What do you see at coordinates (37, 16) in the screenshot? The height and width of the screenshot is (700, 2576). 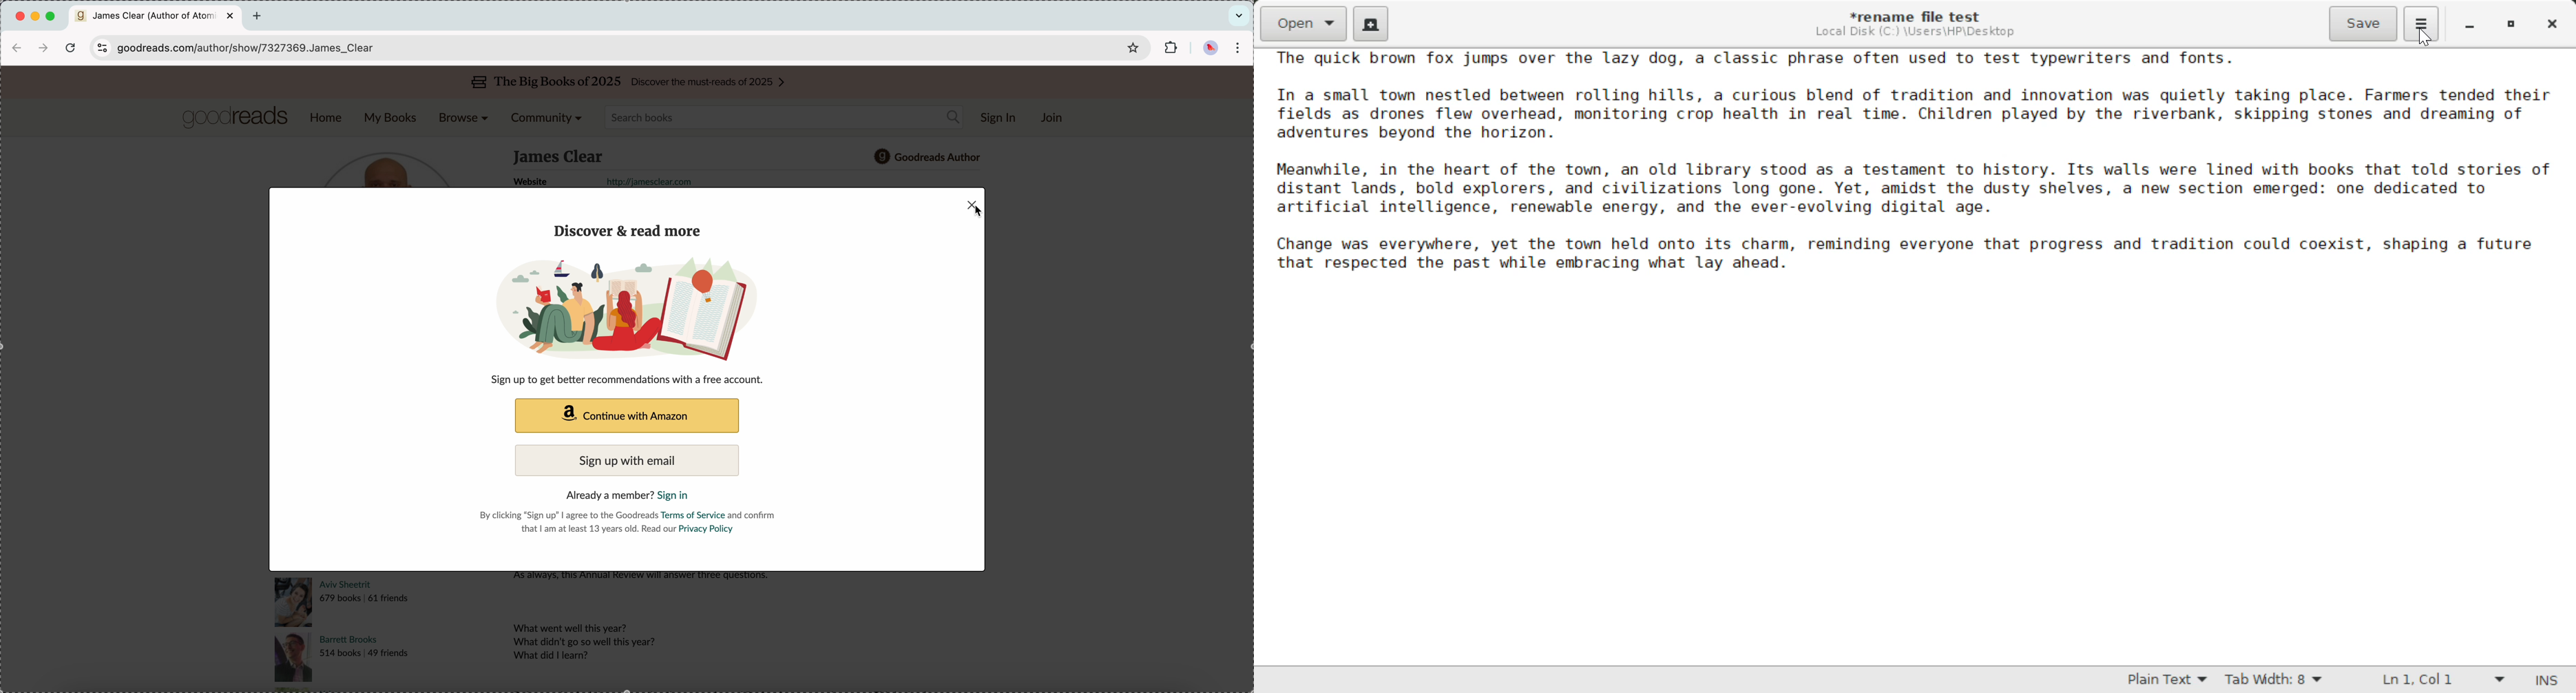 I see `minimize Chrome` at bounding box center [37, 16].